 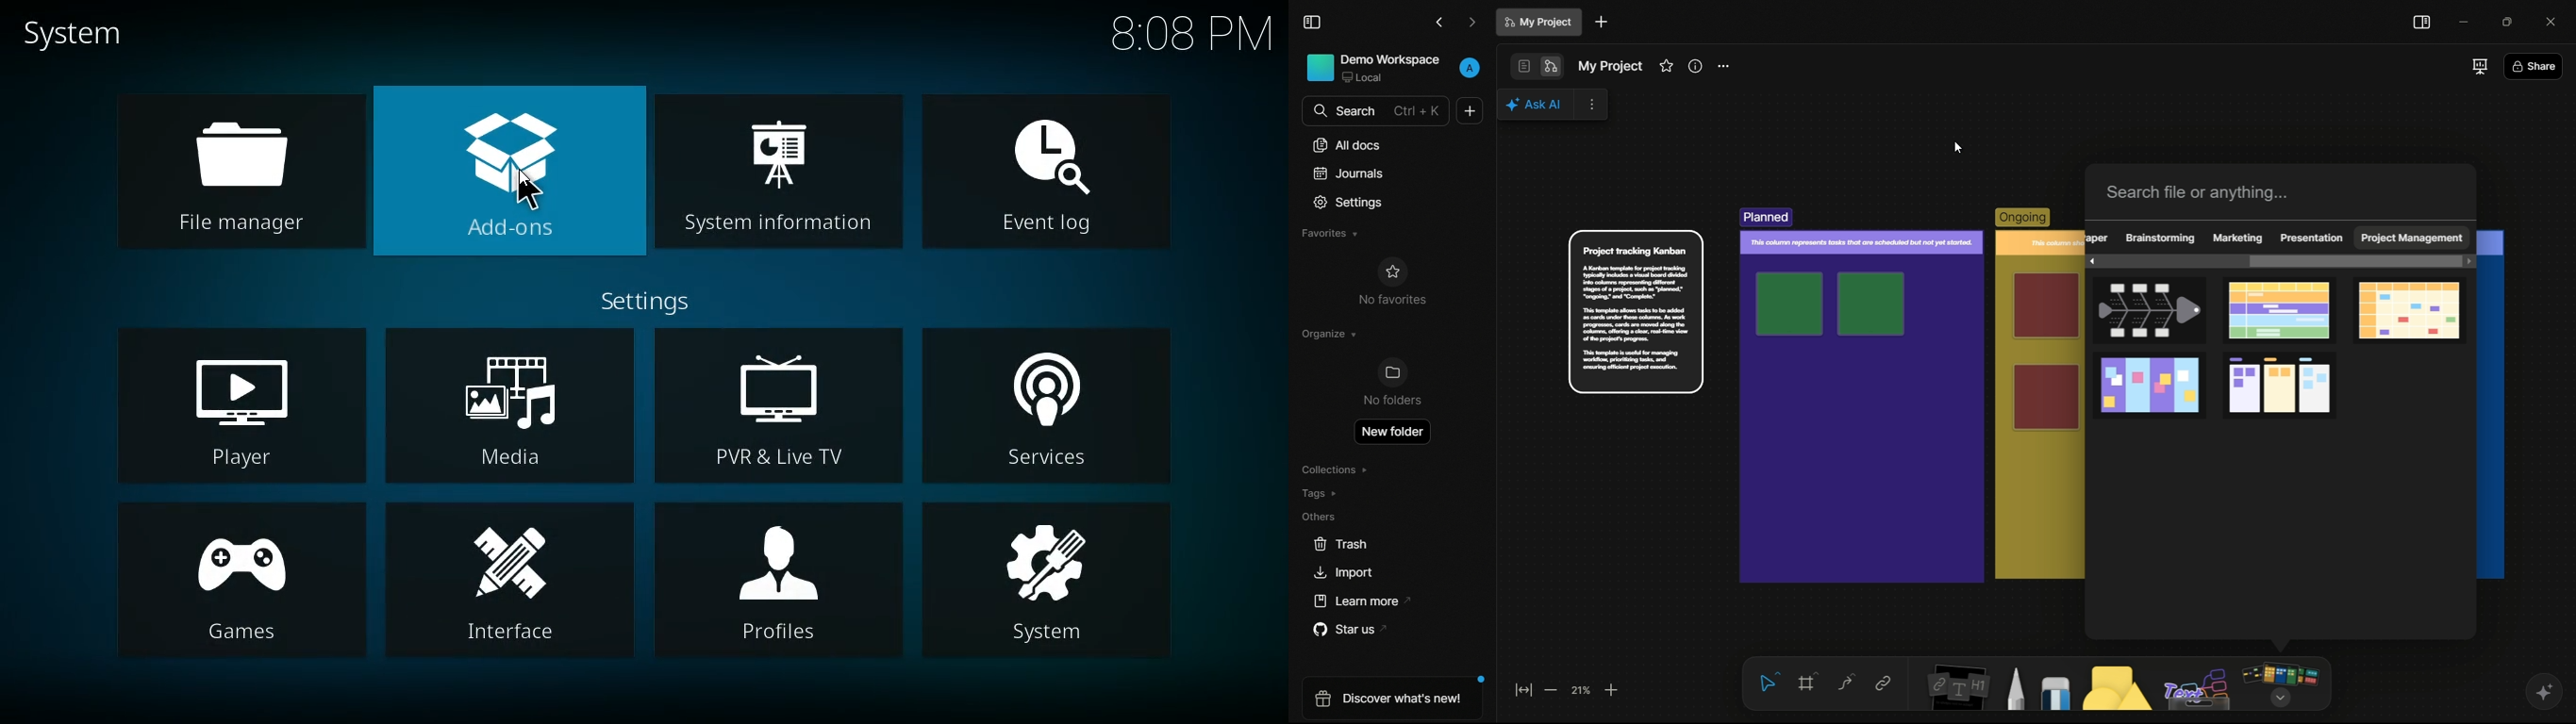 What do you see at coordinates (647, 300) in the screenshot?
I see `settings` at bounding box center [647, 300].